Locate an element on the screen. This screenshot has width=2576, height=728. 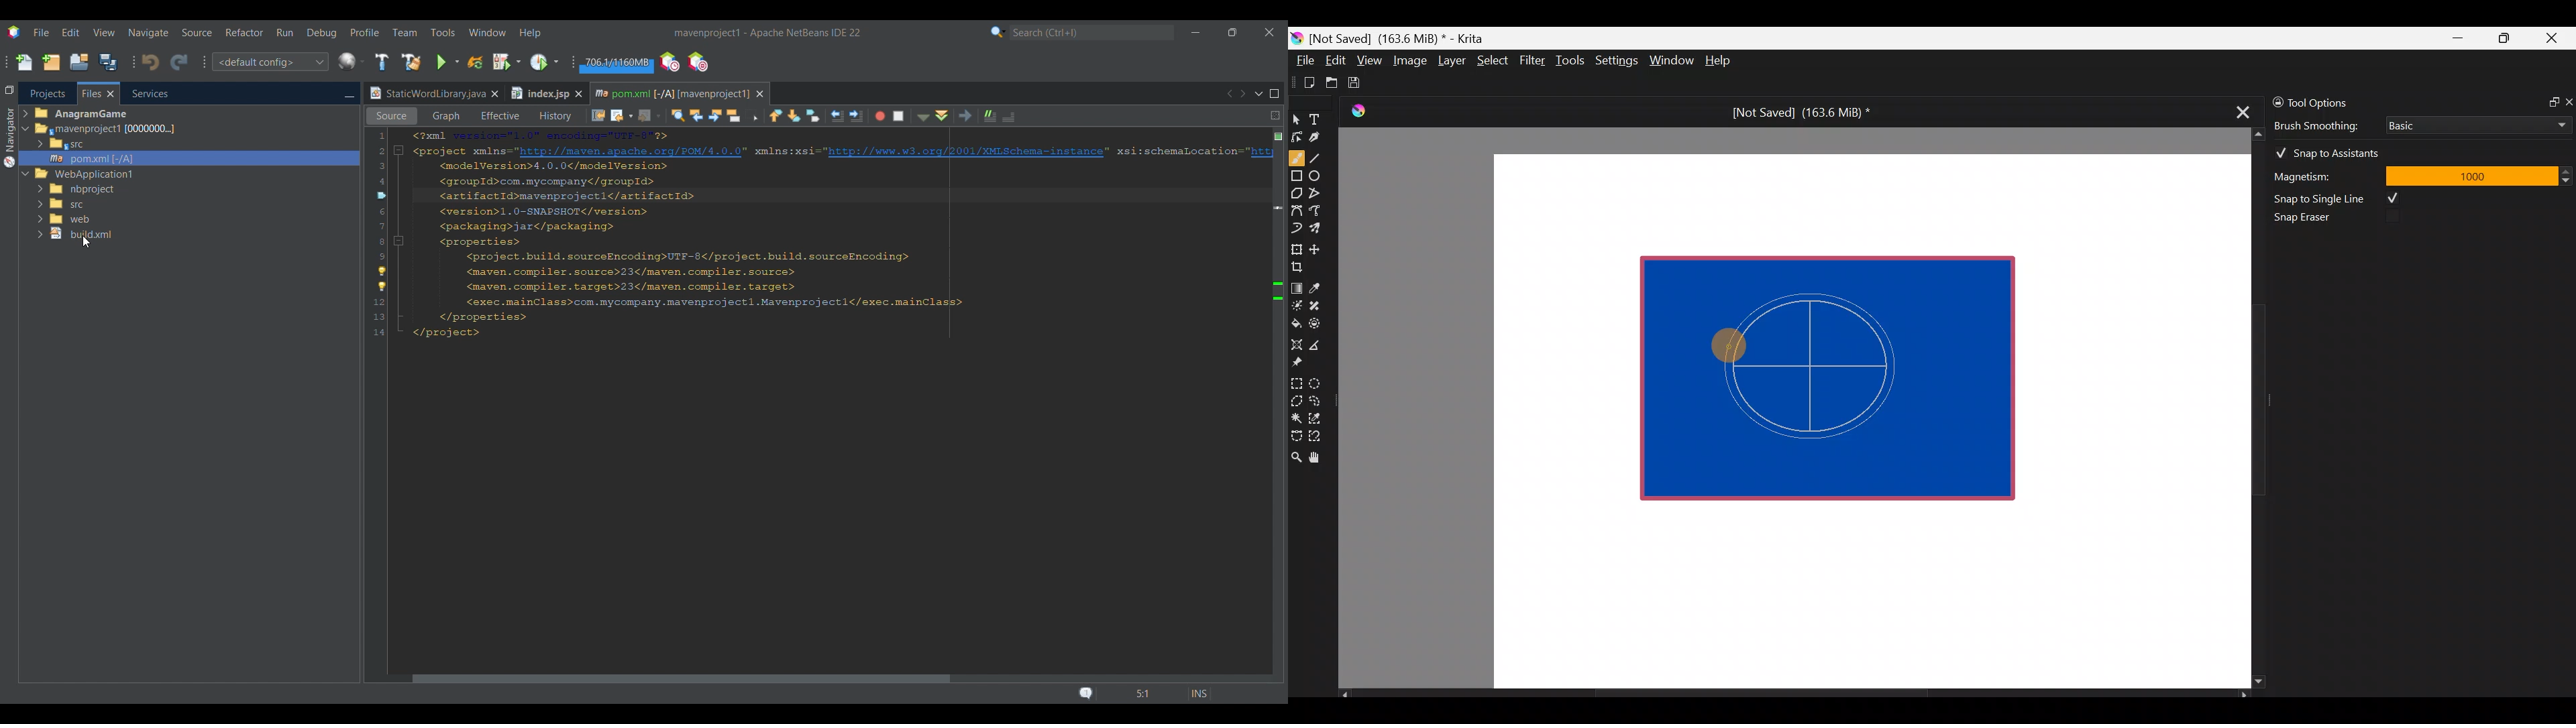
Scroll bar is located at coordinates (1794, 695).